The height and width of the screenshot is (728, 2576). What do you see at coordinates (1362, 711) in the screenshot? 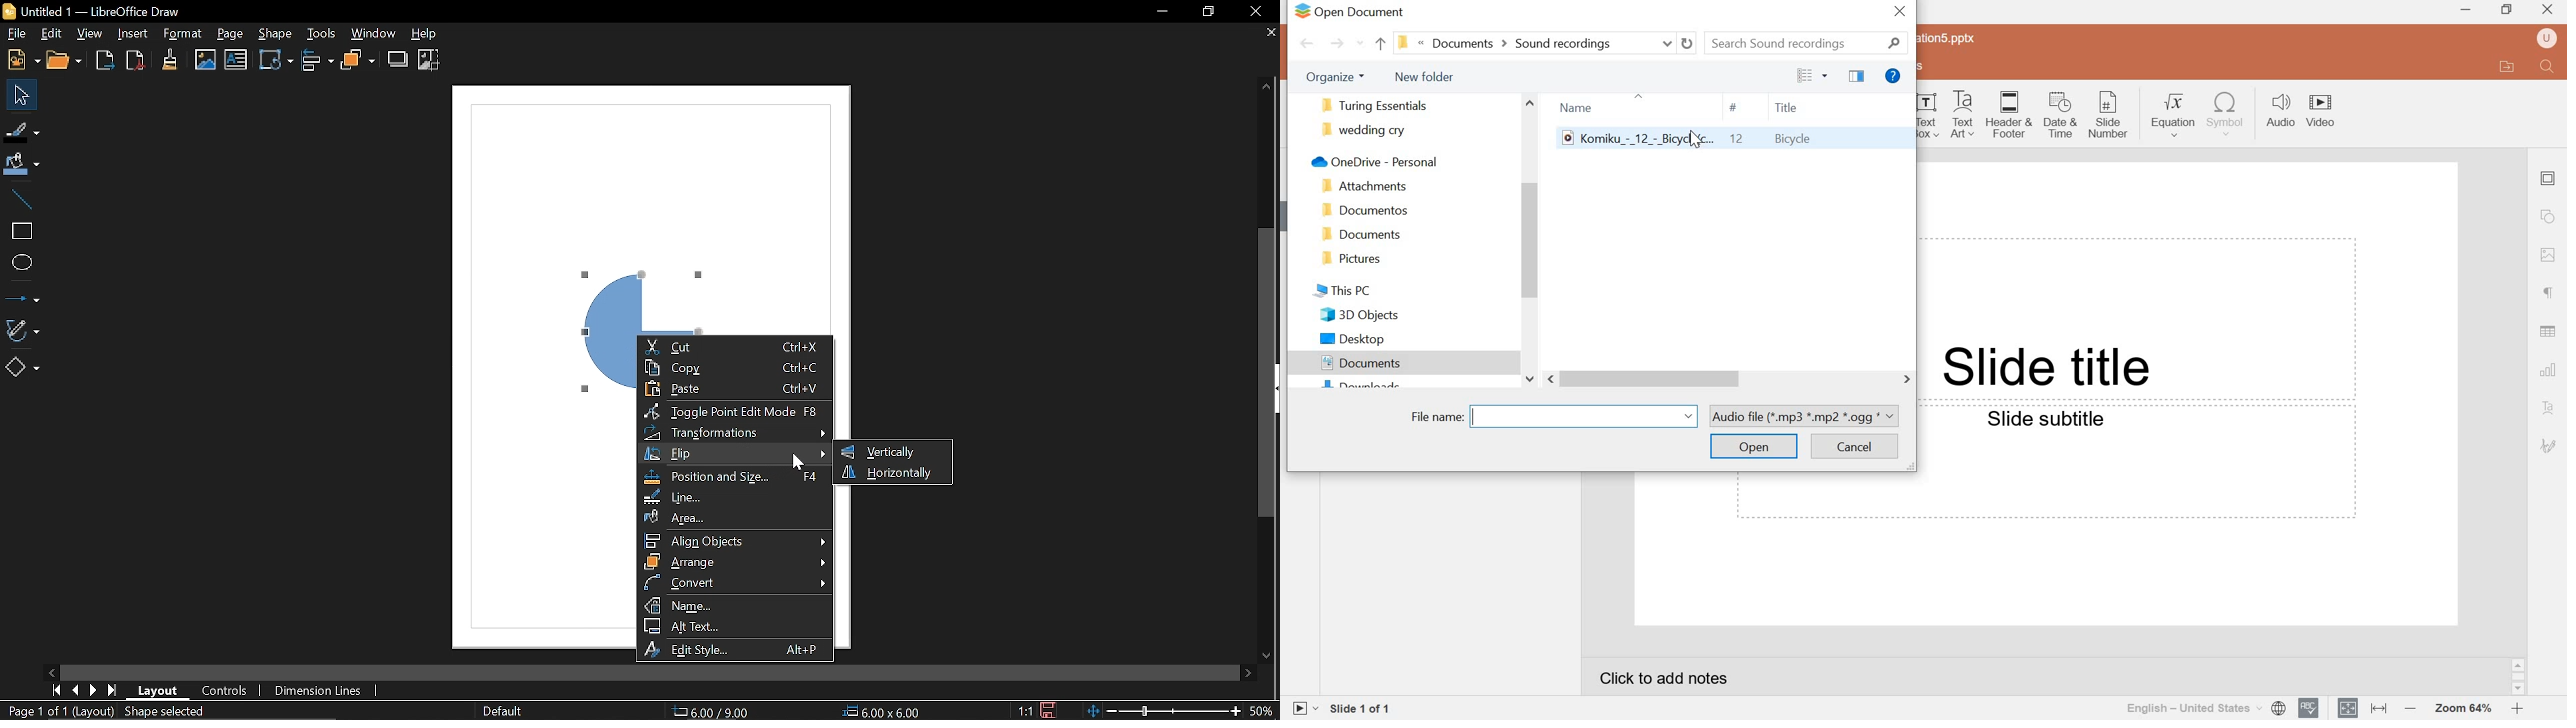
I see `Slide 1 of 1` at bounding box center [1362, 711].